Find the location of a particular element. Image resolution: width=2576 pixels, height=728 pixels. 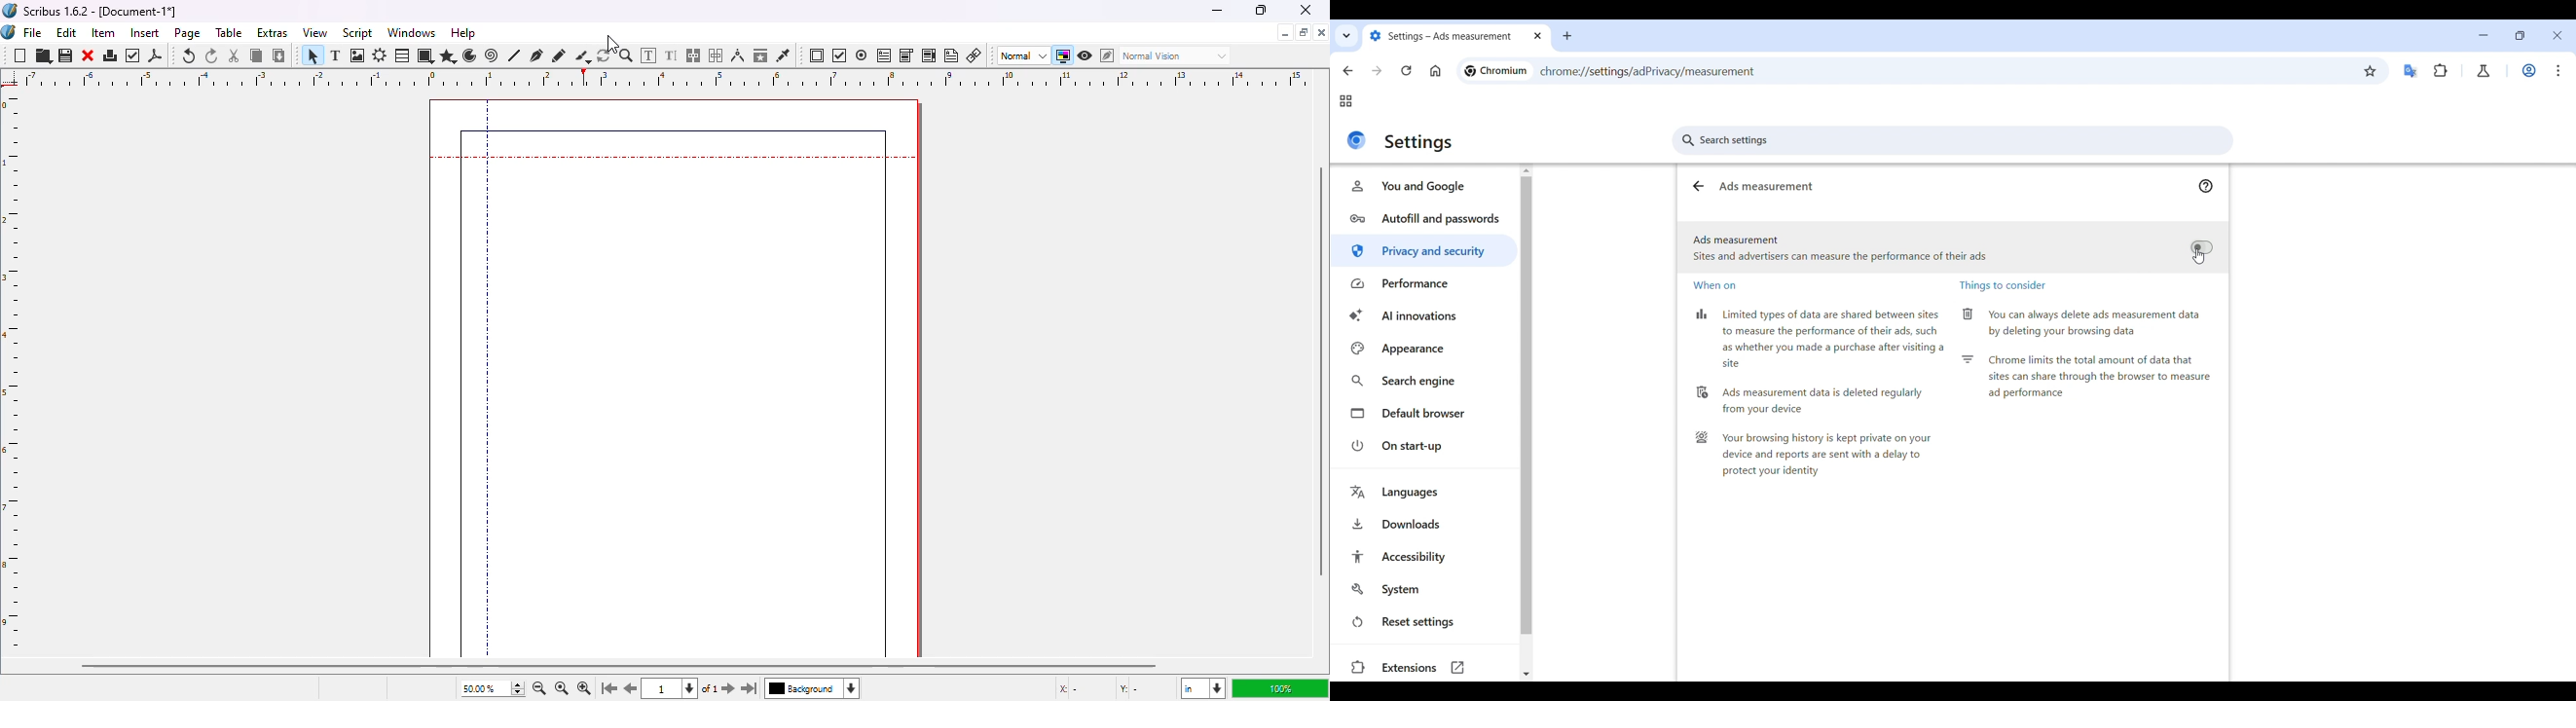

export as PDF is located at coordinates (156, 55).